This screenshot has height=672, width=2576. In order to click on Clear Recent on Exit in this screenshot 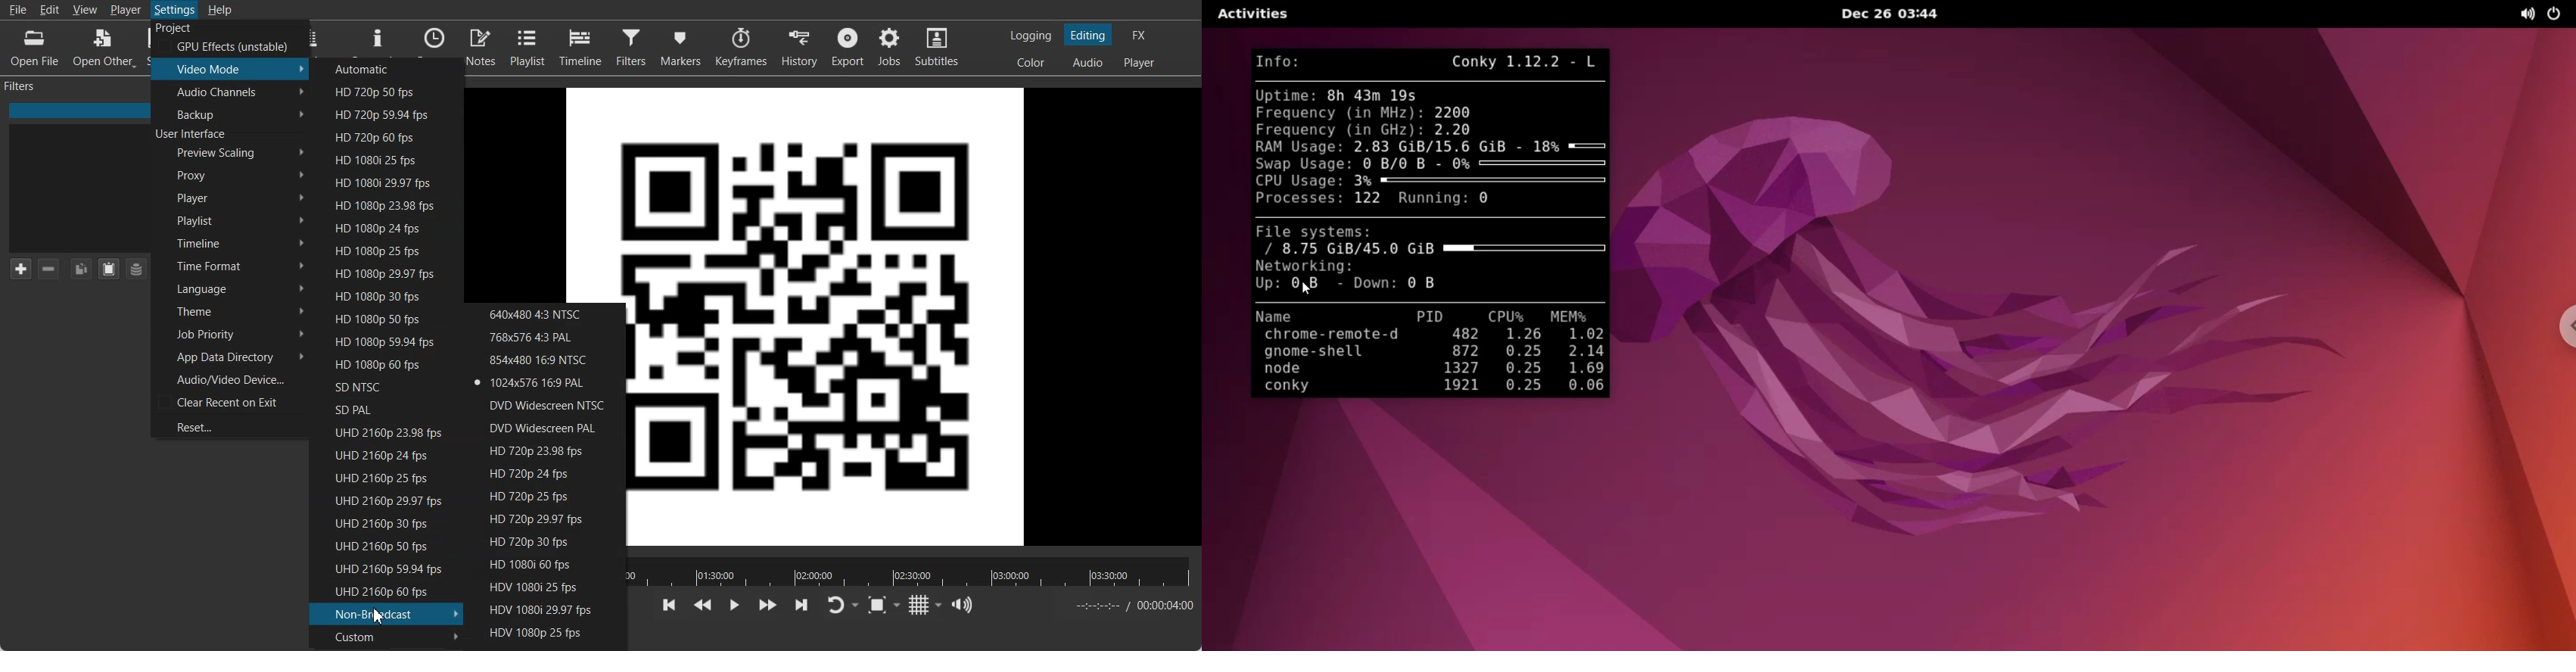, I will do `click(229, 402)`.